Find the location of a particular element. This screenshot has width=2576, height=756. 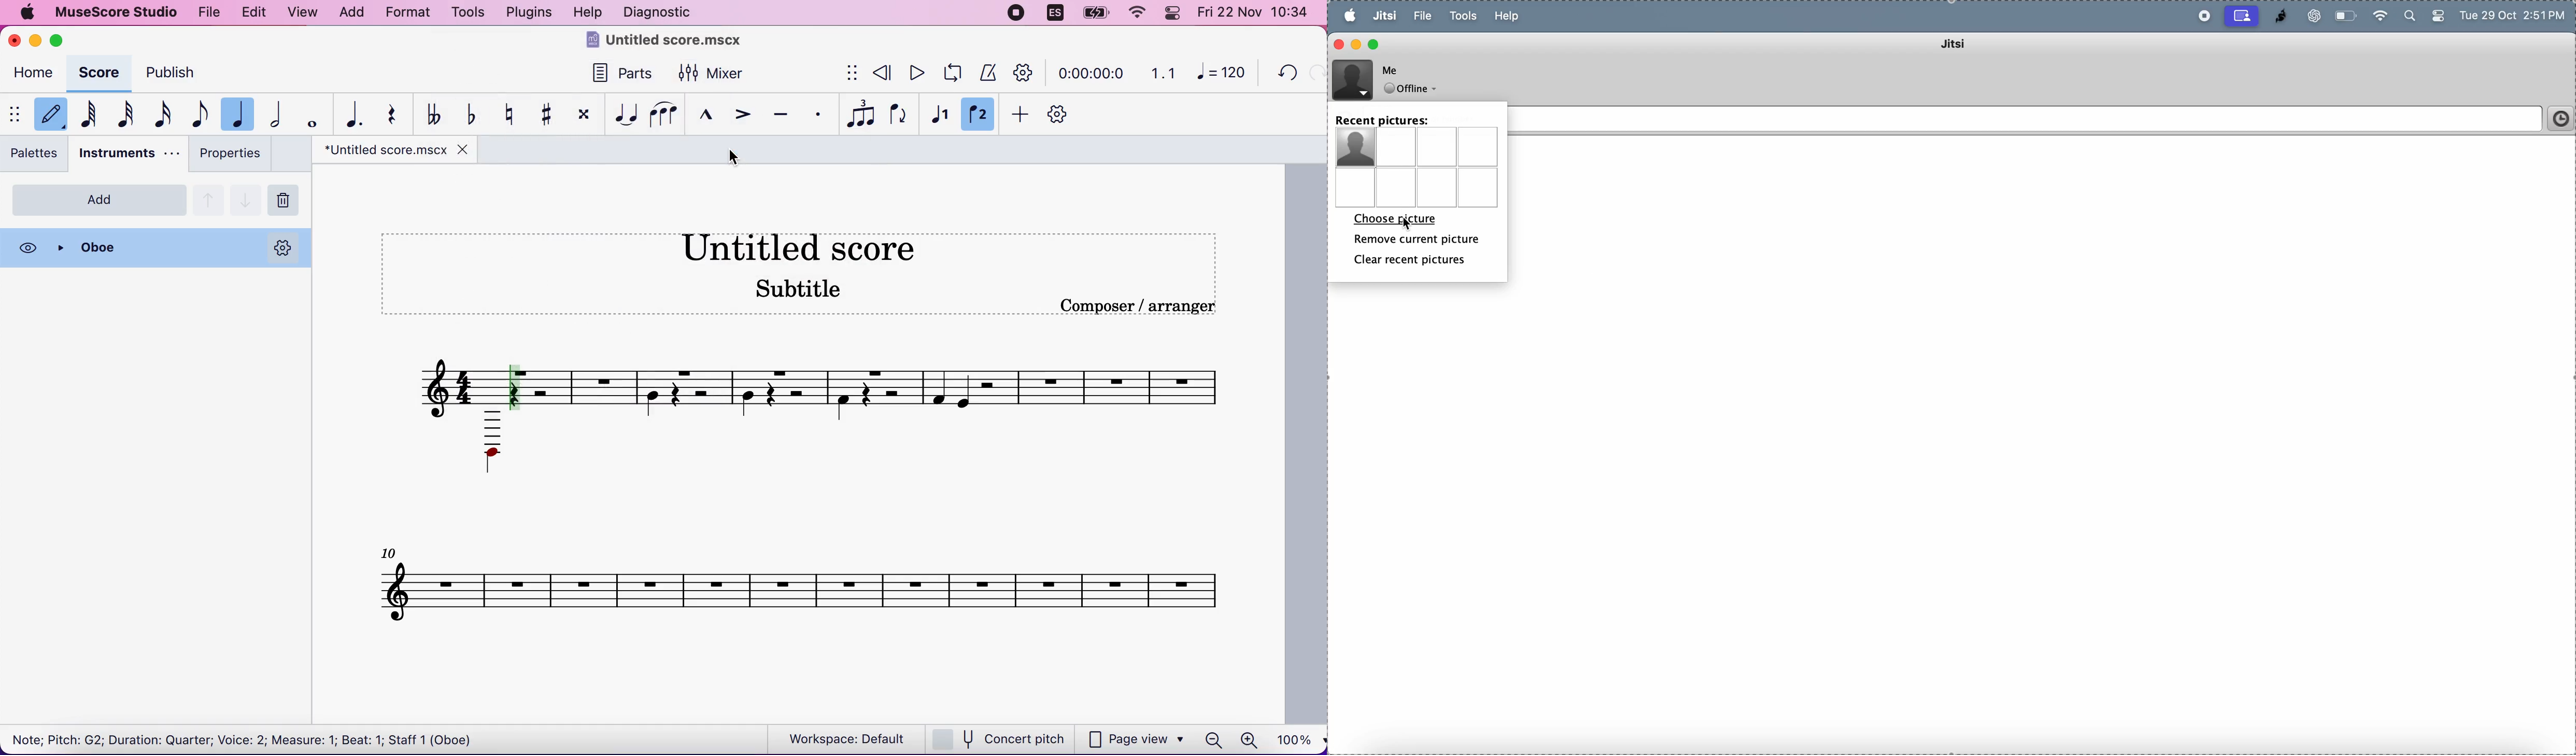

file is located at coordinates (210, 13).